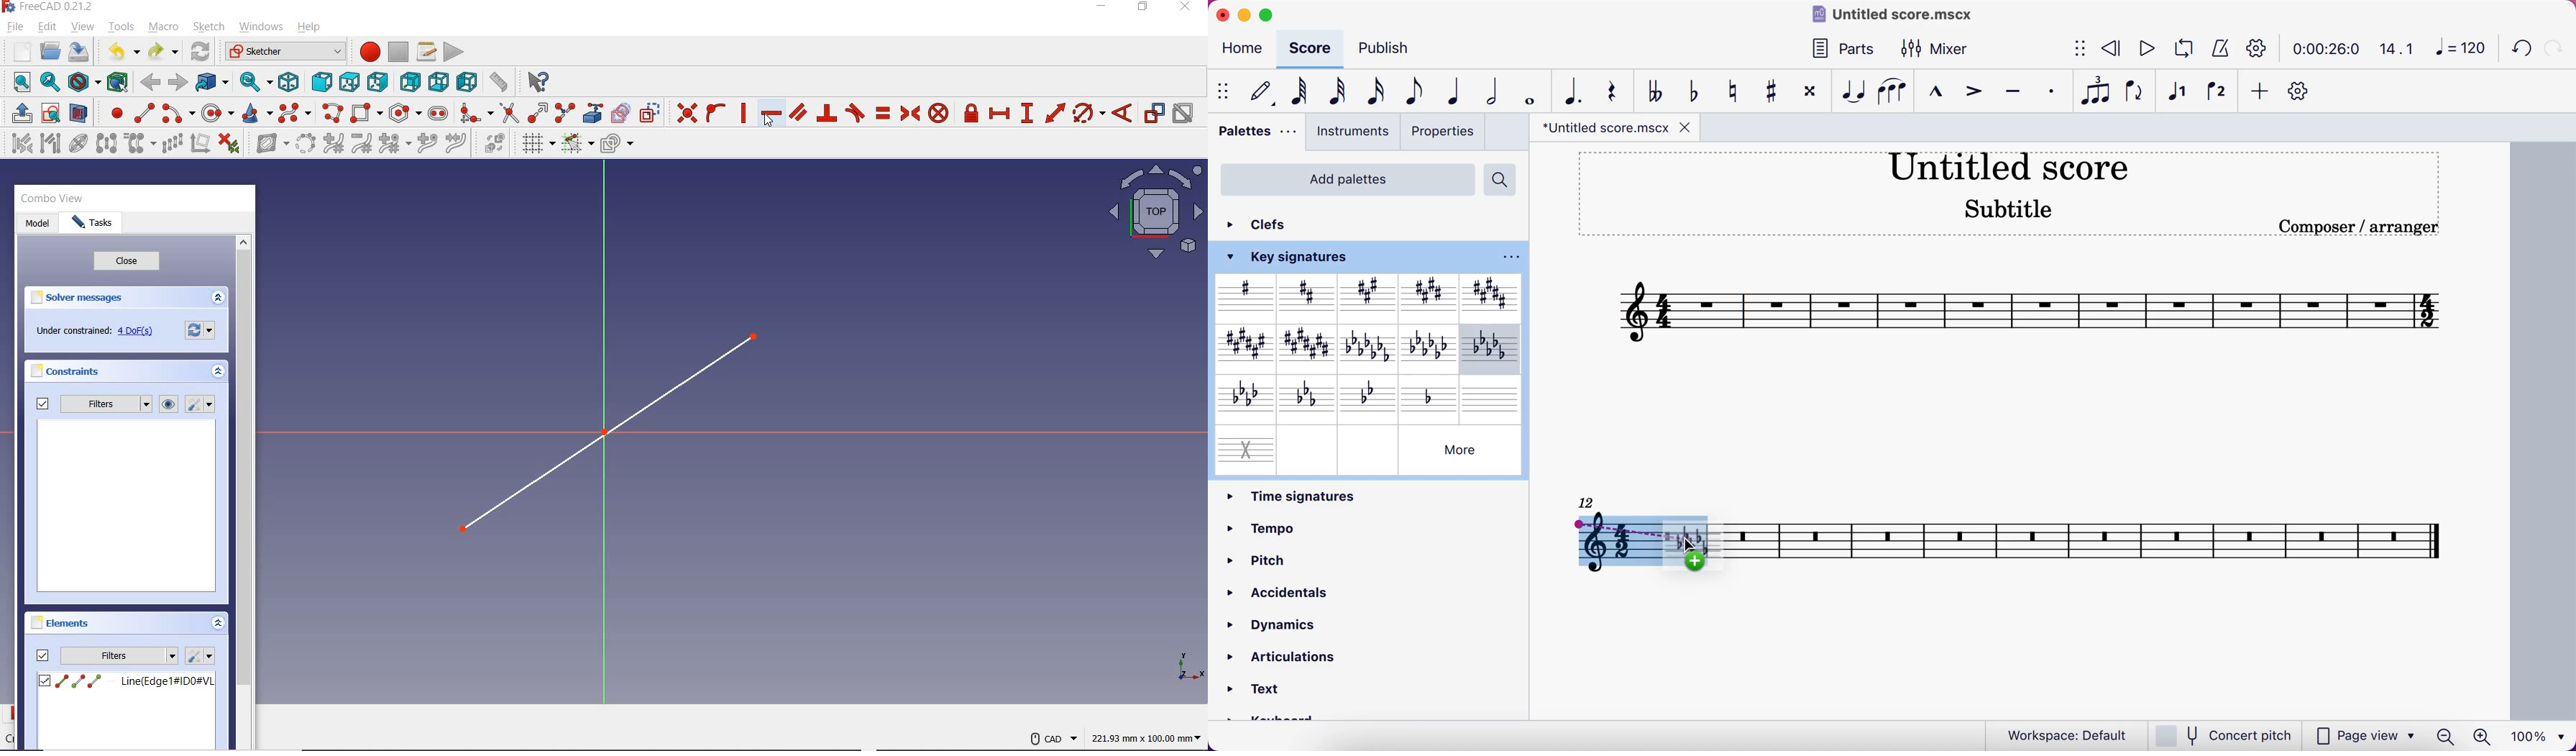 This screenshot has height=756, width=2576. What do you see at coordinates (1052, 738) in the screenshot?
I see `CAD Navigation Style` at bounding box center [1052, 738].